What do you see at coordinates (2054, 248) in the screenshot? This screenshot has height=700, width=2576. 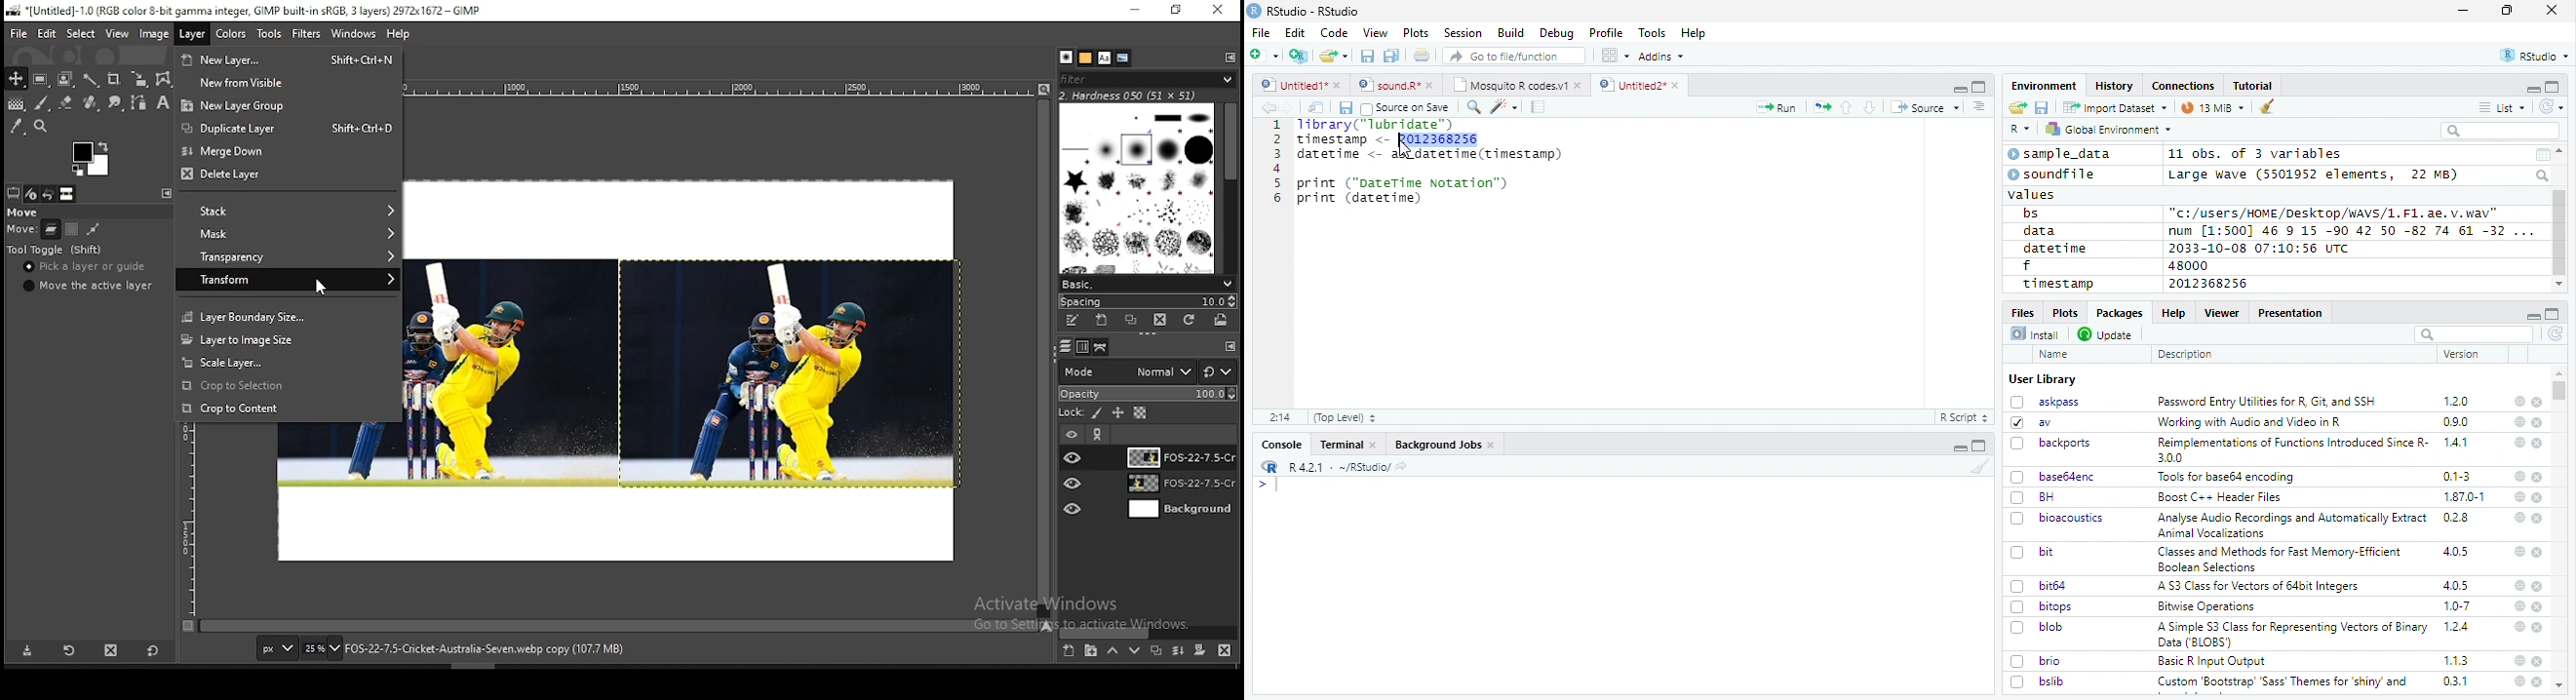 I see `datetime` at bounding box center [2054, 248].